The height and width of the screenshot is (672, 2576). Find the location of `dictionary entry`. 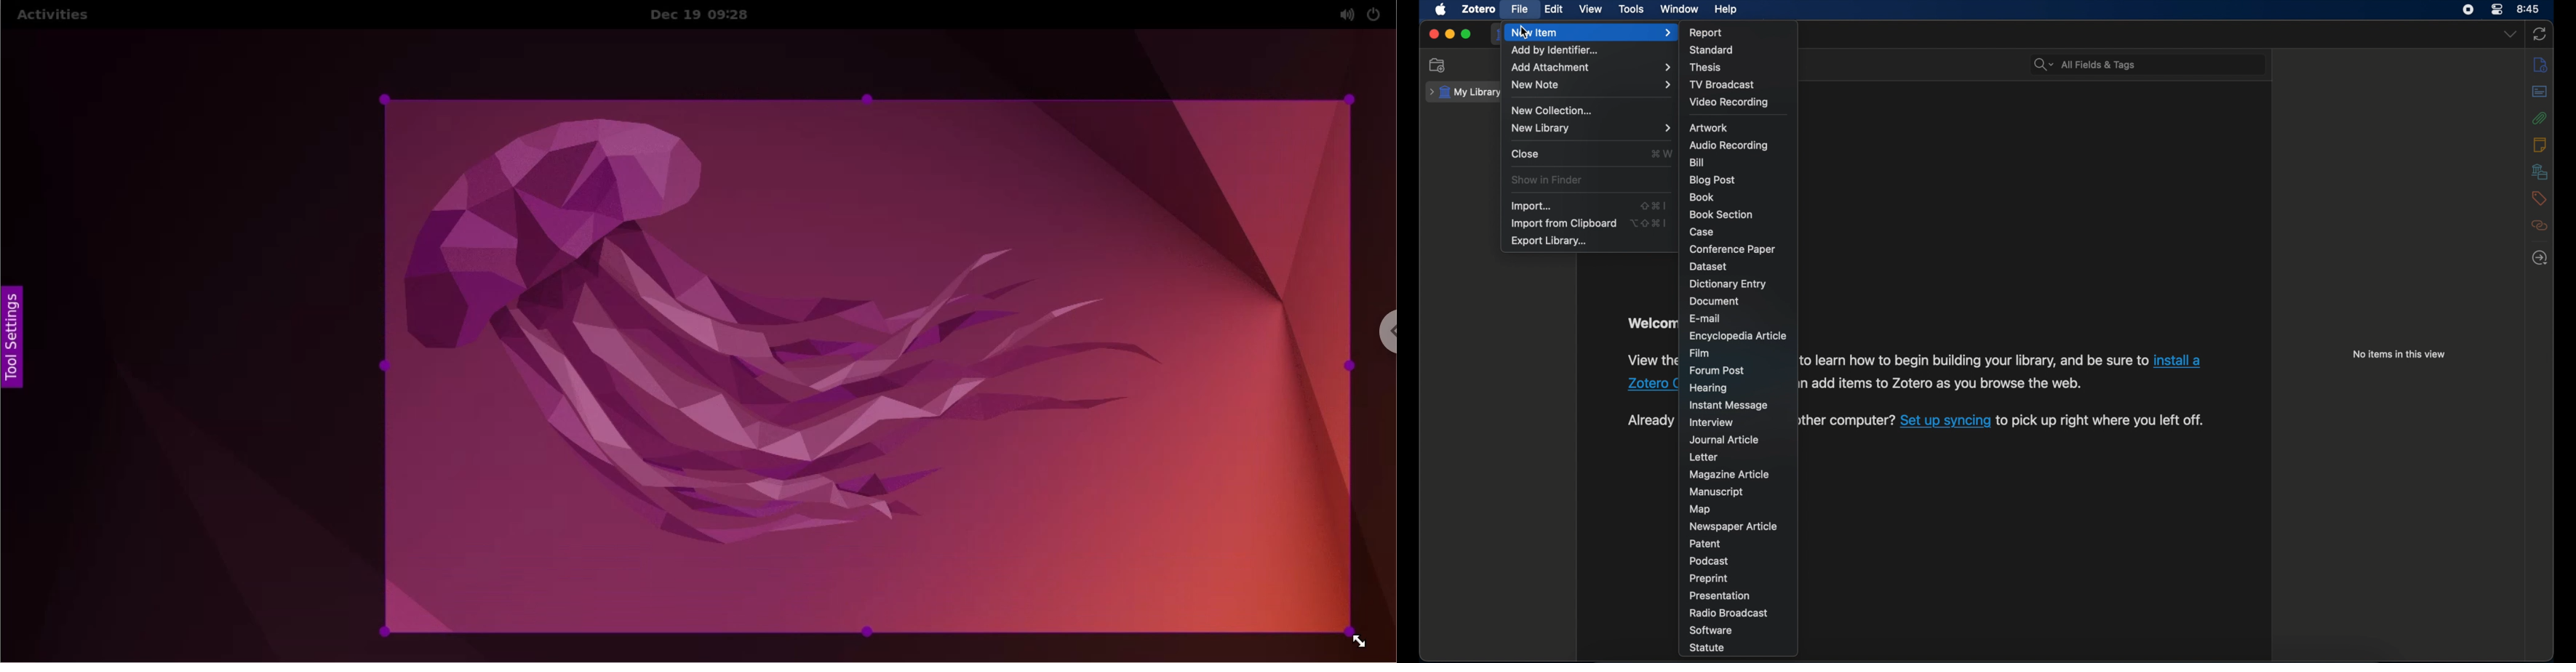

dictionary entry is located at coordinates (1728, 284).